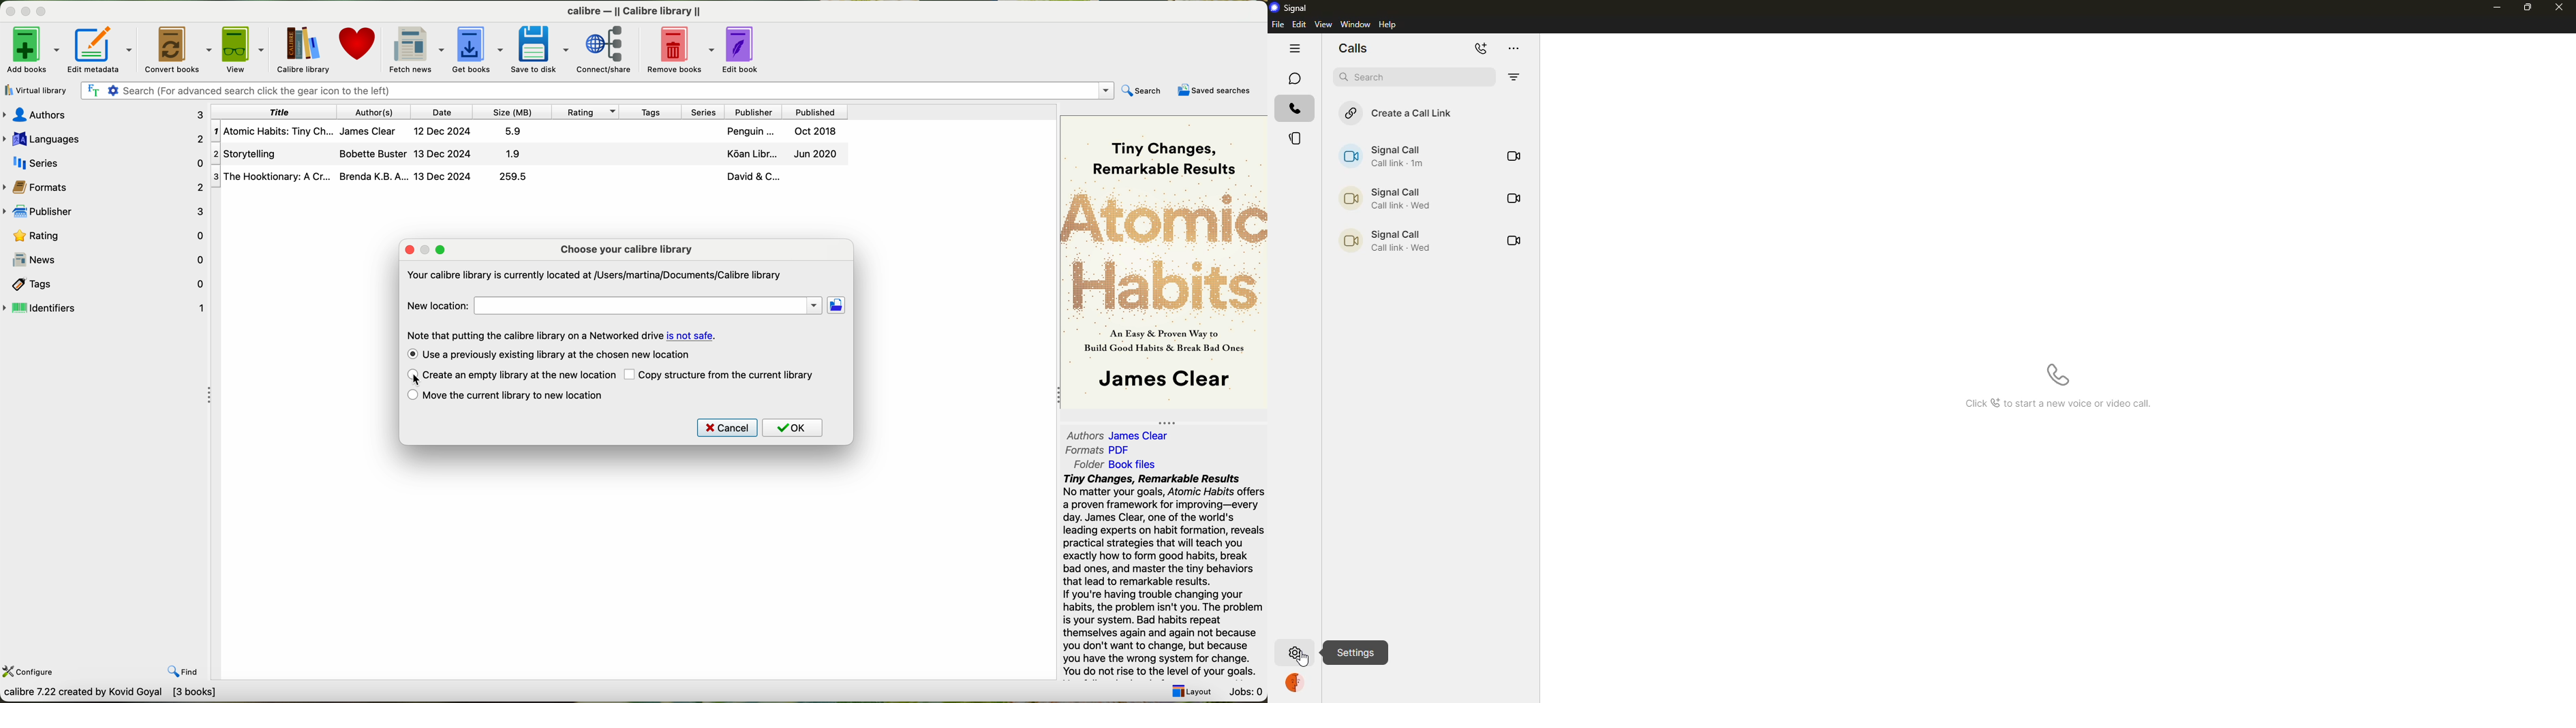 The image size is (2576, 728). Describe the element at coordinates (1353, 48) in the screenshot. I see `chats` at that location.